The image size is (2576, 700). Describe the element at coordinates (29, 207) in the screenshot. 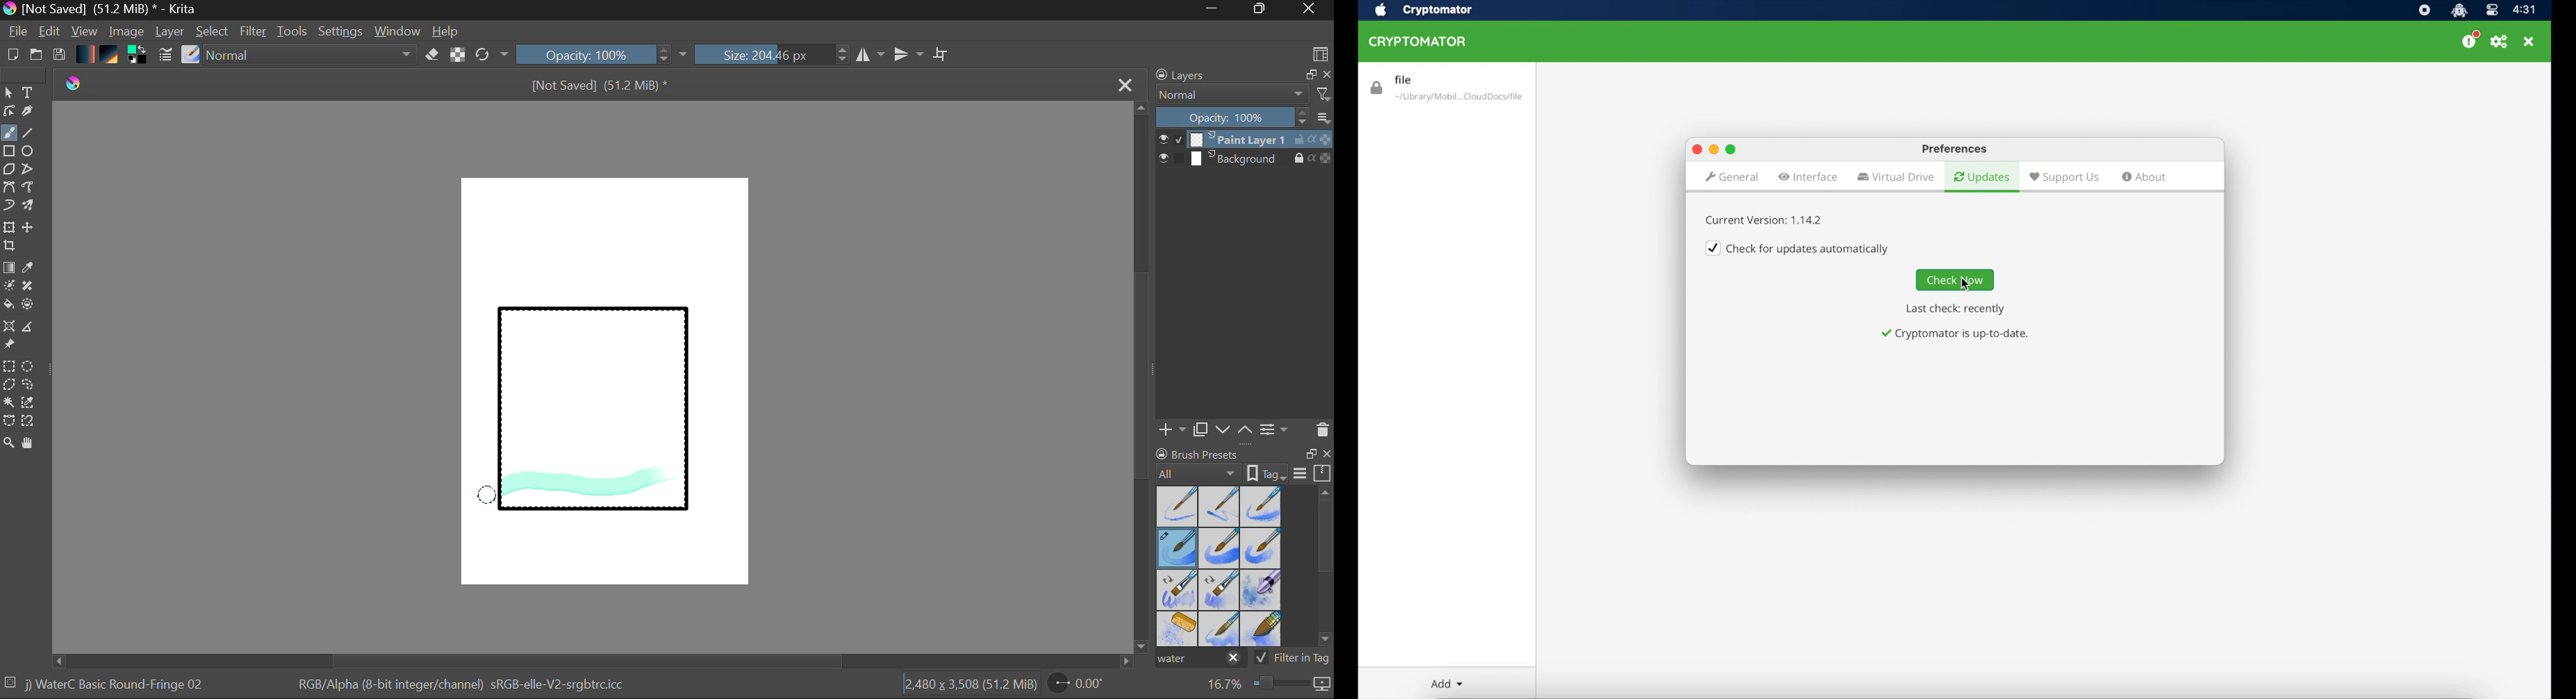

I see `Multibrush Tool` at that location.